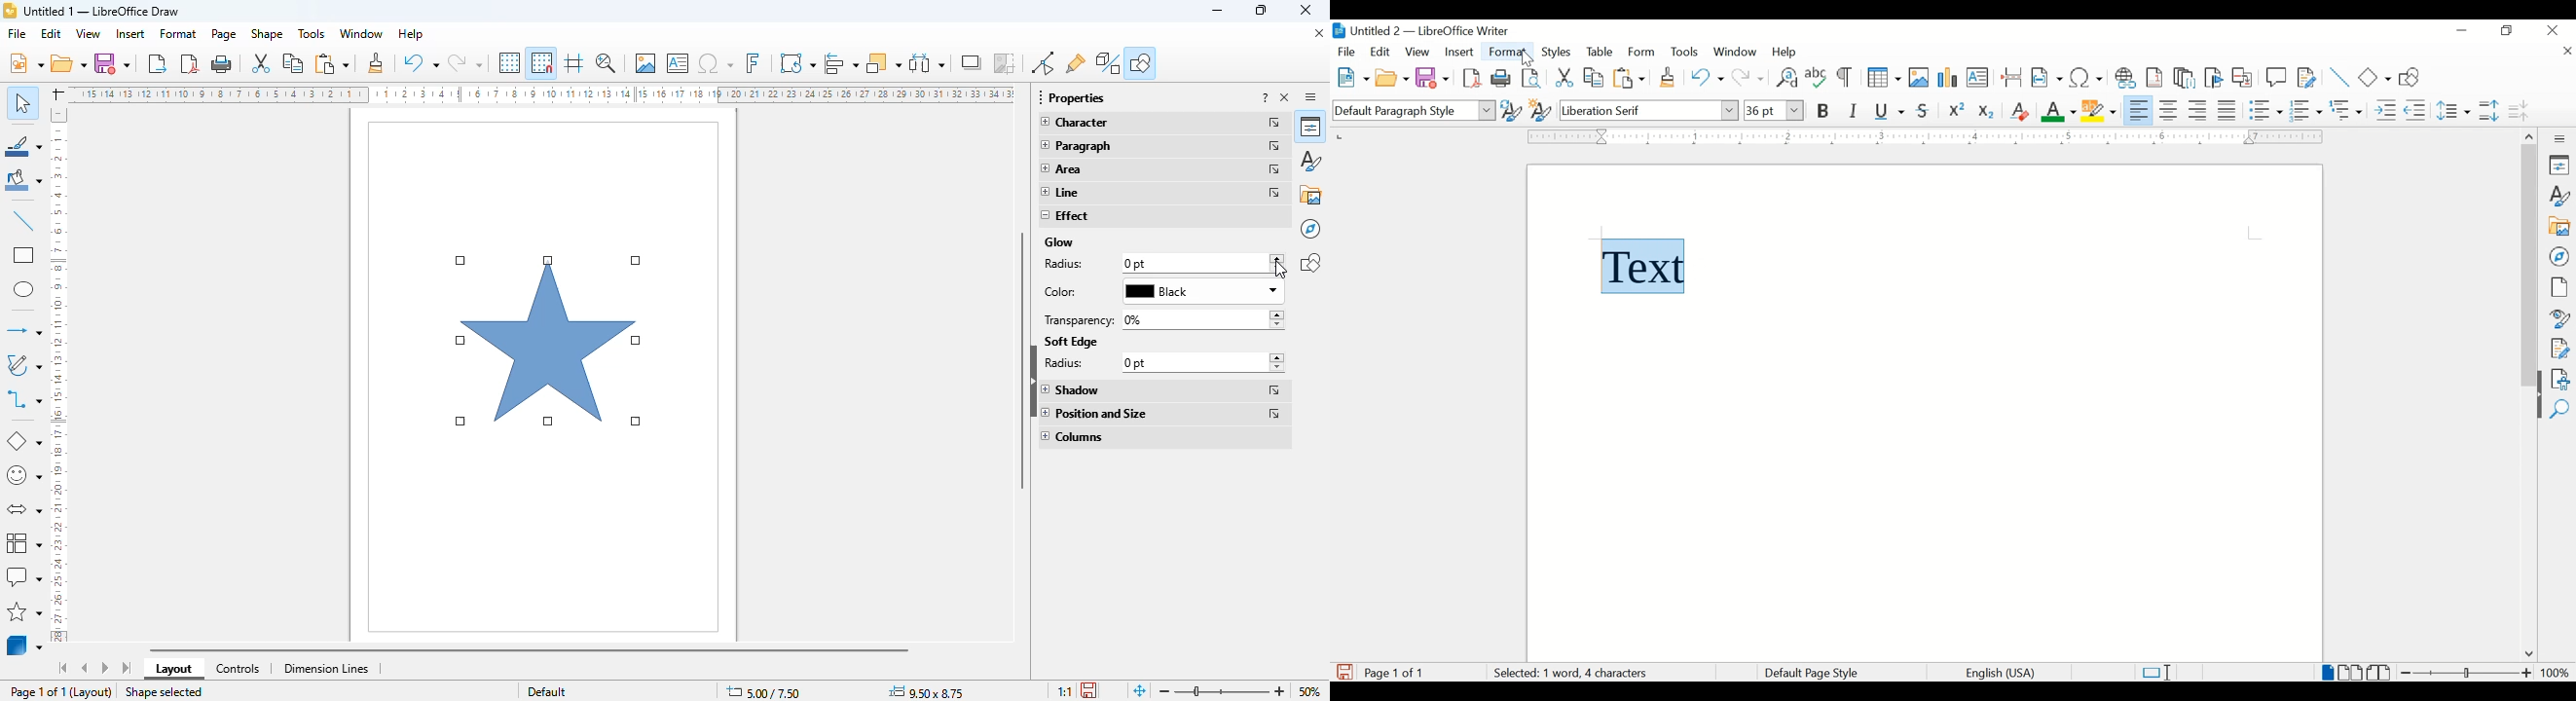 This screenshot has height=728, width=2576. What do you see at coordinates (1199, 318) in the screenshot?
I see ` 0%` at bounding box center [1199, 318].